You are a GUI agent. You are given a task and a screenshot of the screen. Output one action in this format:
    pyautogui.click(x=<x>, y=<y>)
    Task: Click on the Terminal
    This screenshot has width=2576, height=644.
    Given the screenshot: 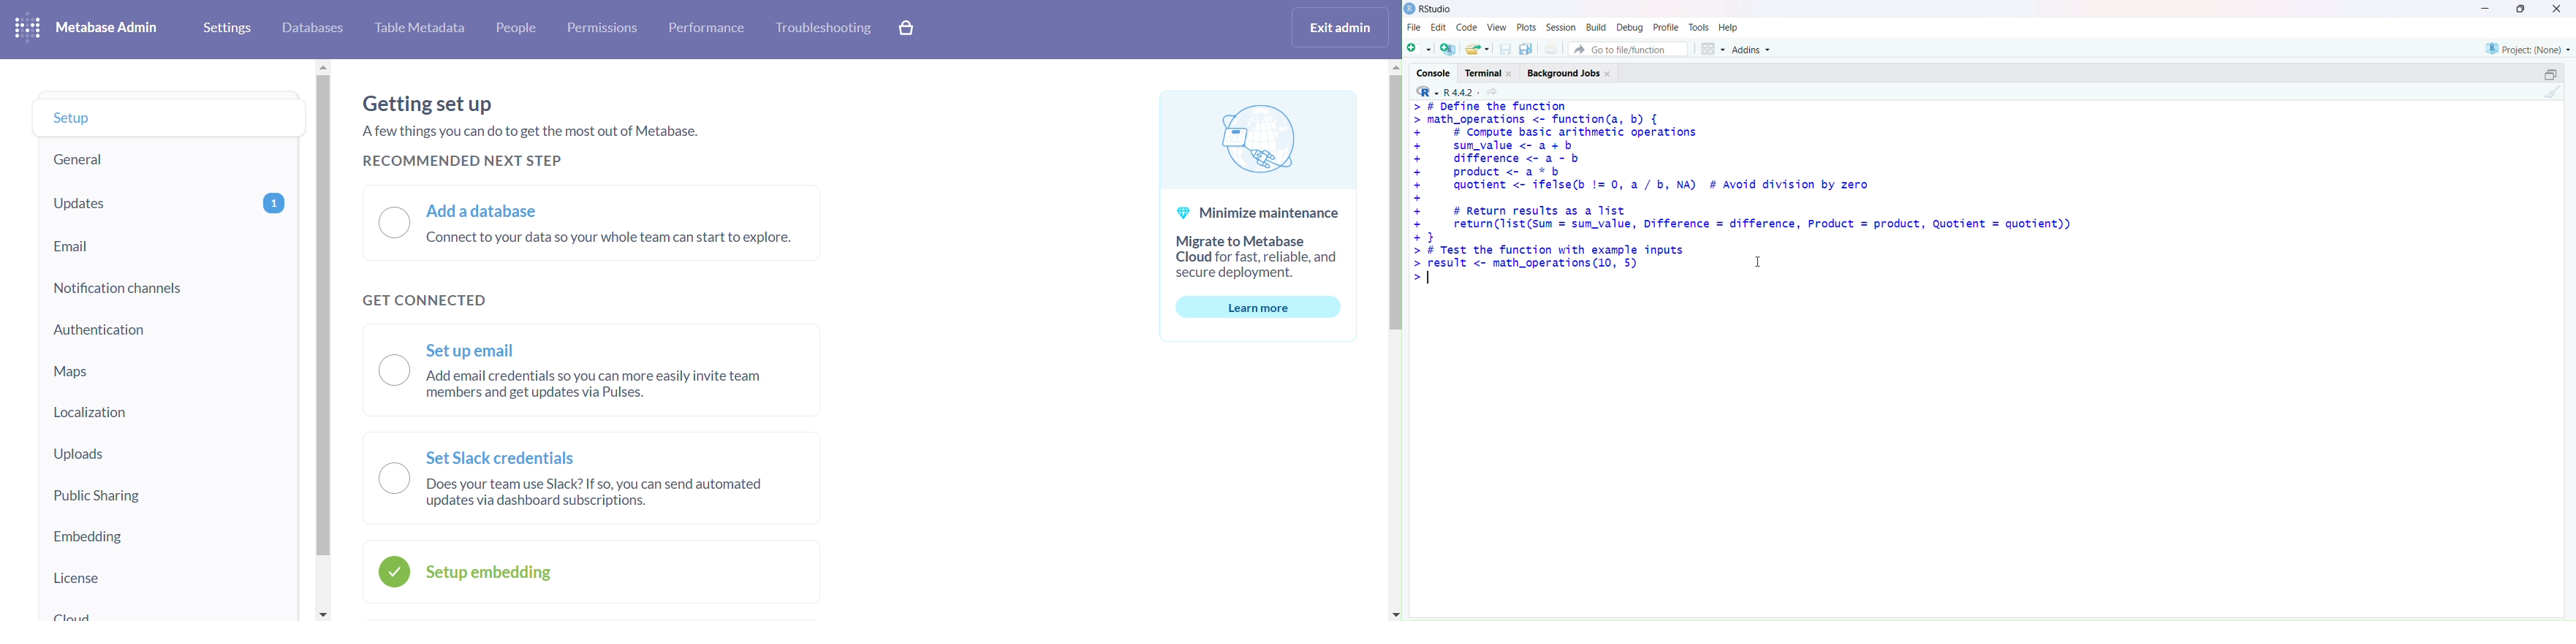 What is the action you would take?
    pyautogui.click(x=1492, y=71)
    